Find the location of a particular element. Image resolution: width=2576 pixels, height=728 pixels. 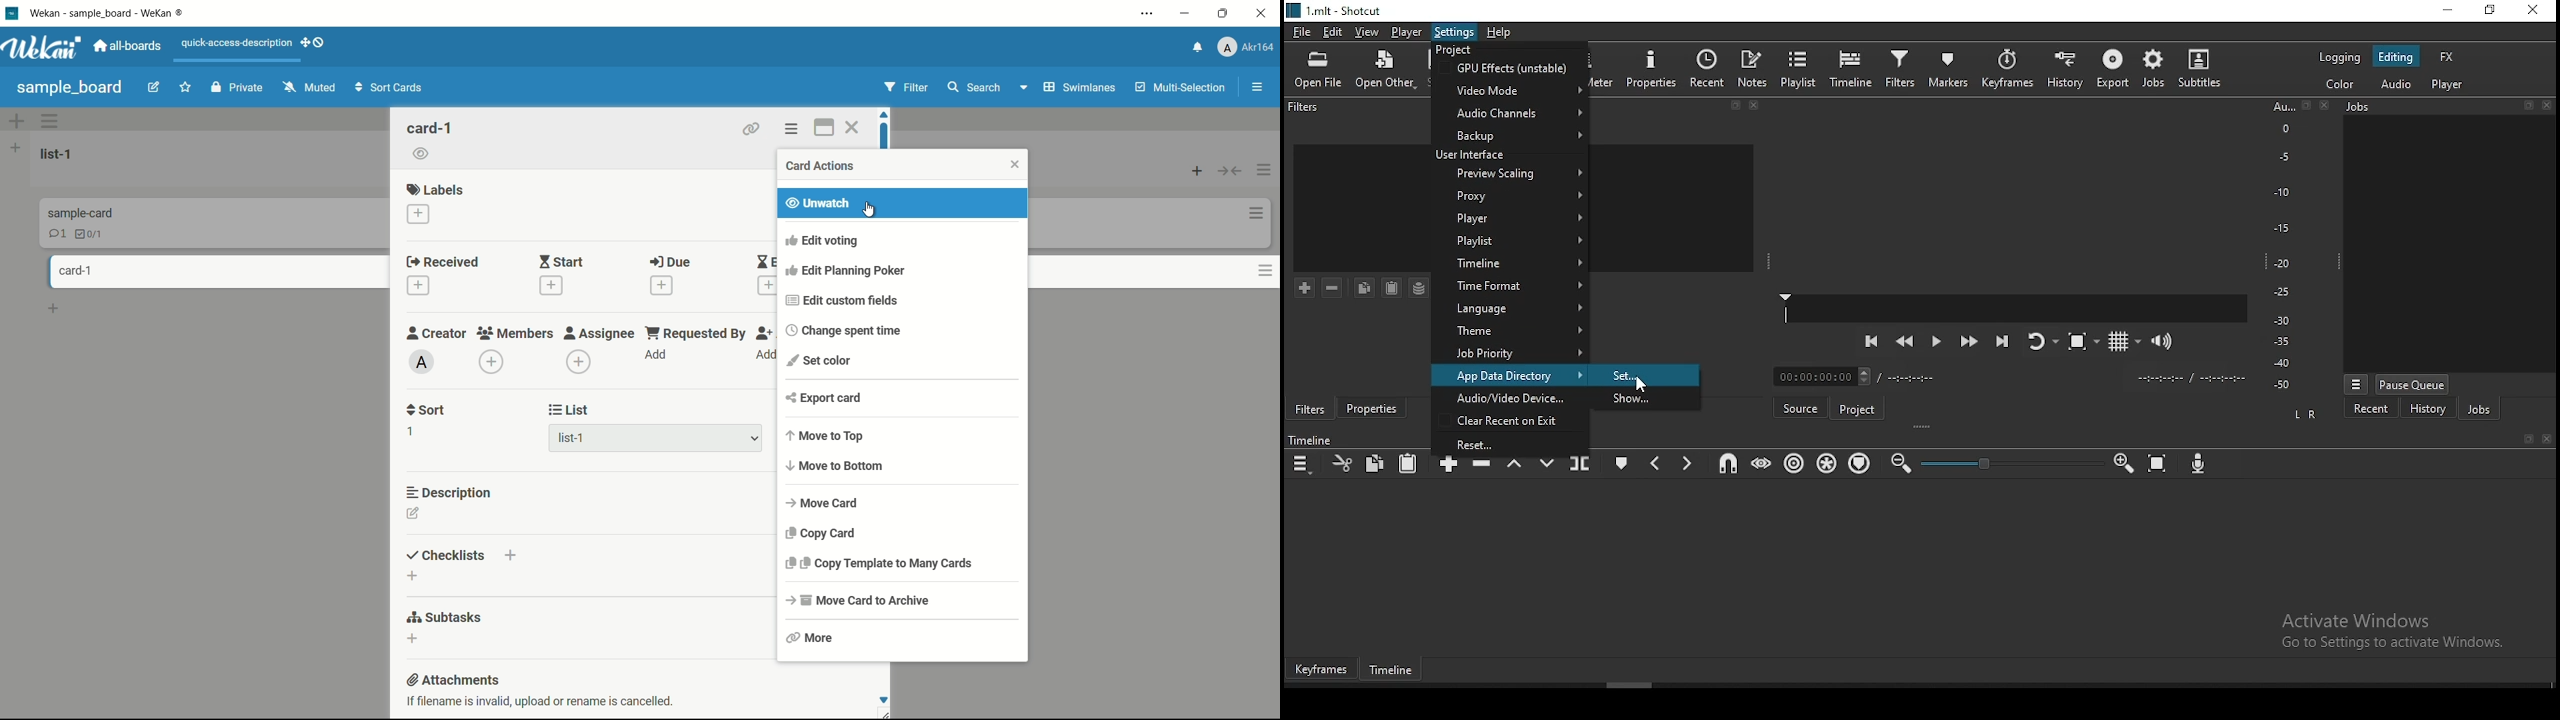

proxy is located at coordinates (1508, 176).